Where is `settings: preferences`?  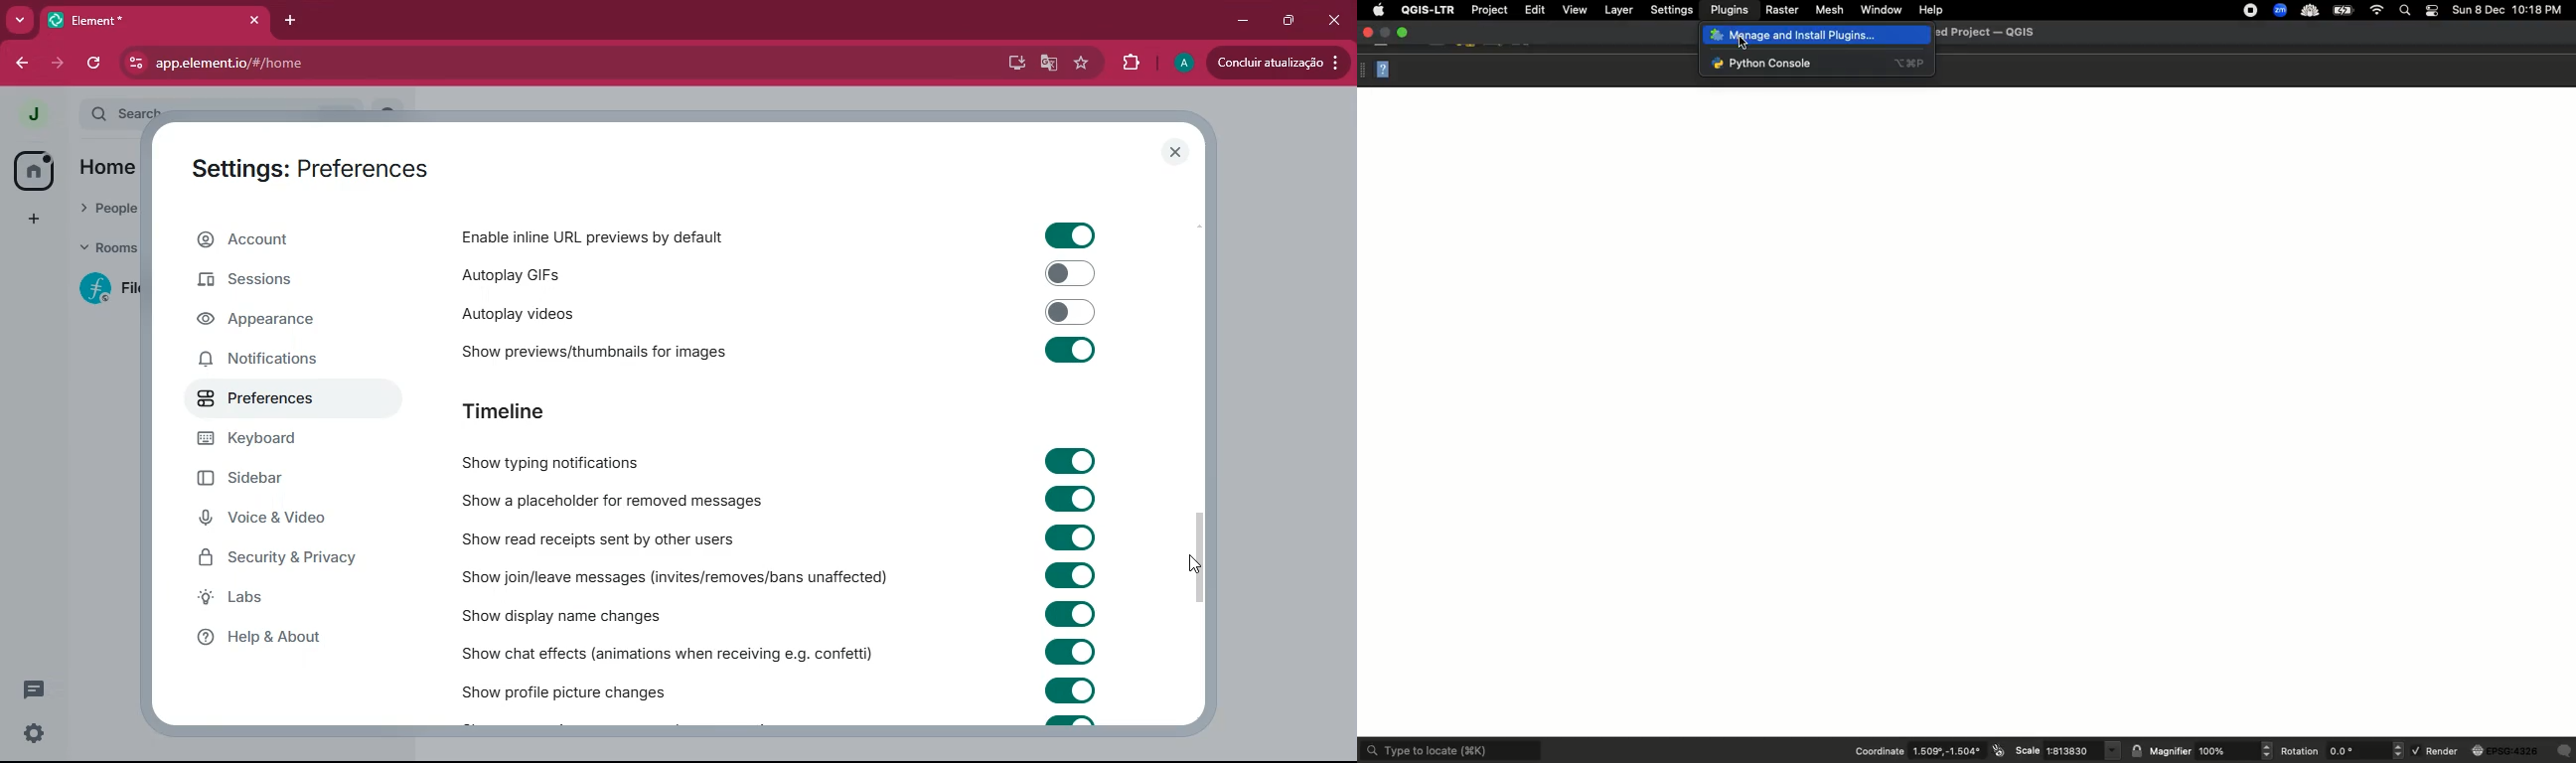
settings: preferences is located at coordinates (321, 167).